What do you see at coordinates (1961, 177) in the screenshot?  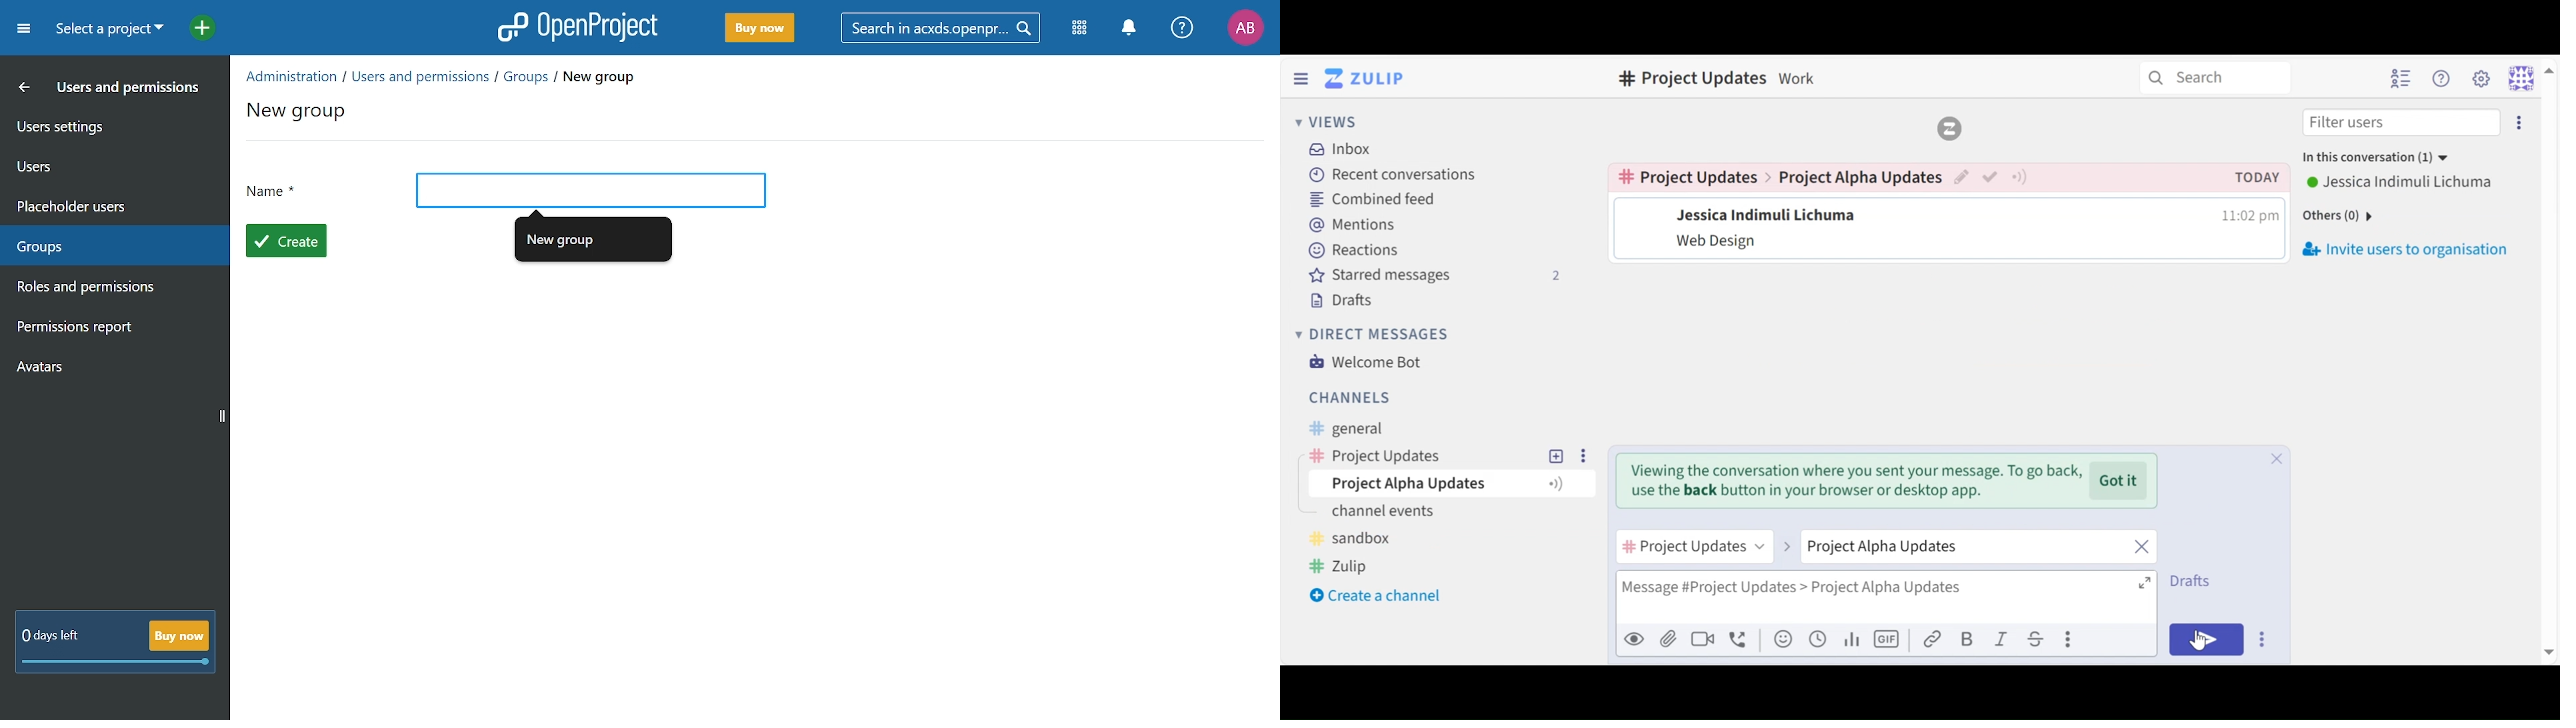 I see `Edit Topic` at bounding box center [1961, 177].